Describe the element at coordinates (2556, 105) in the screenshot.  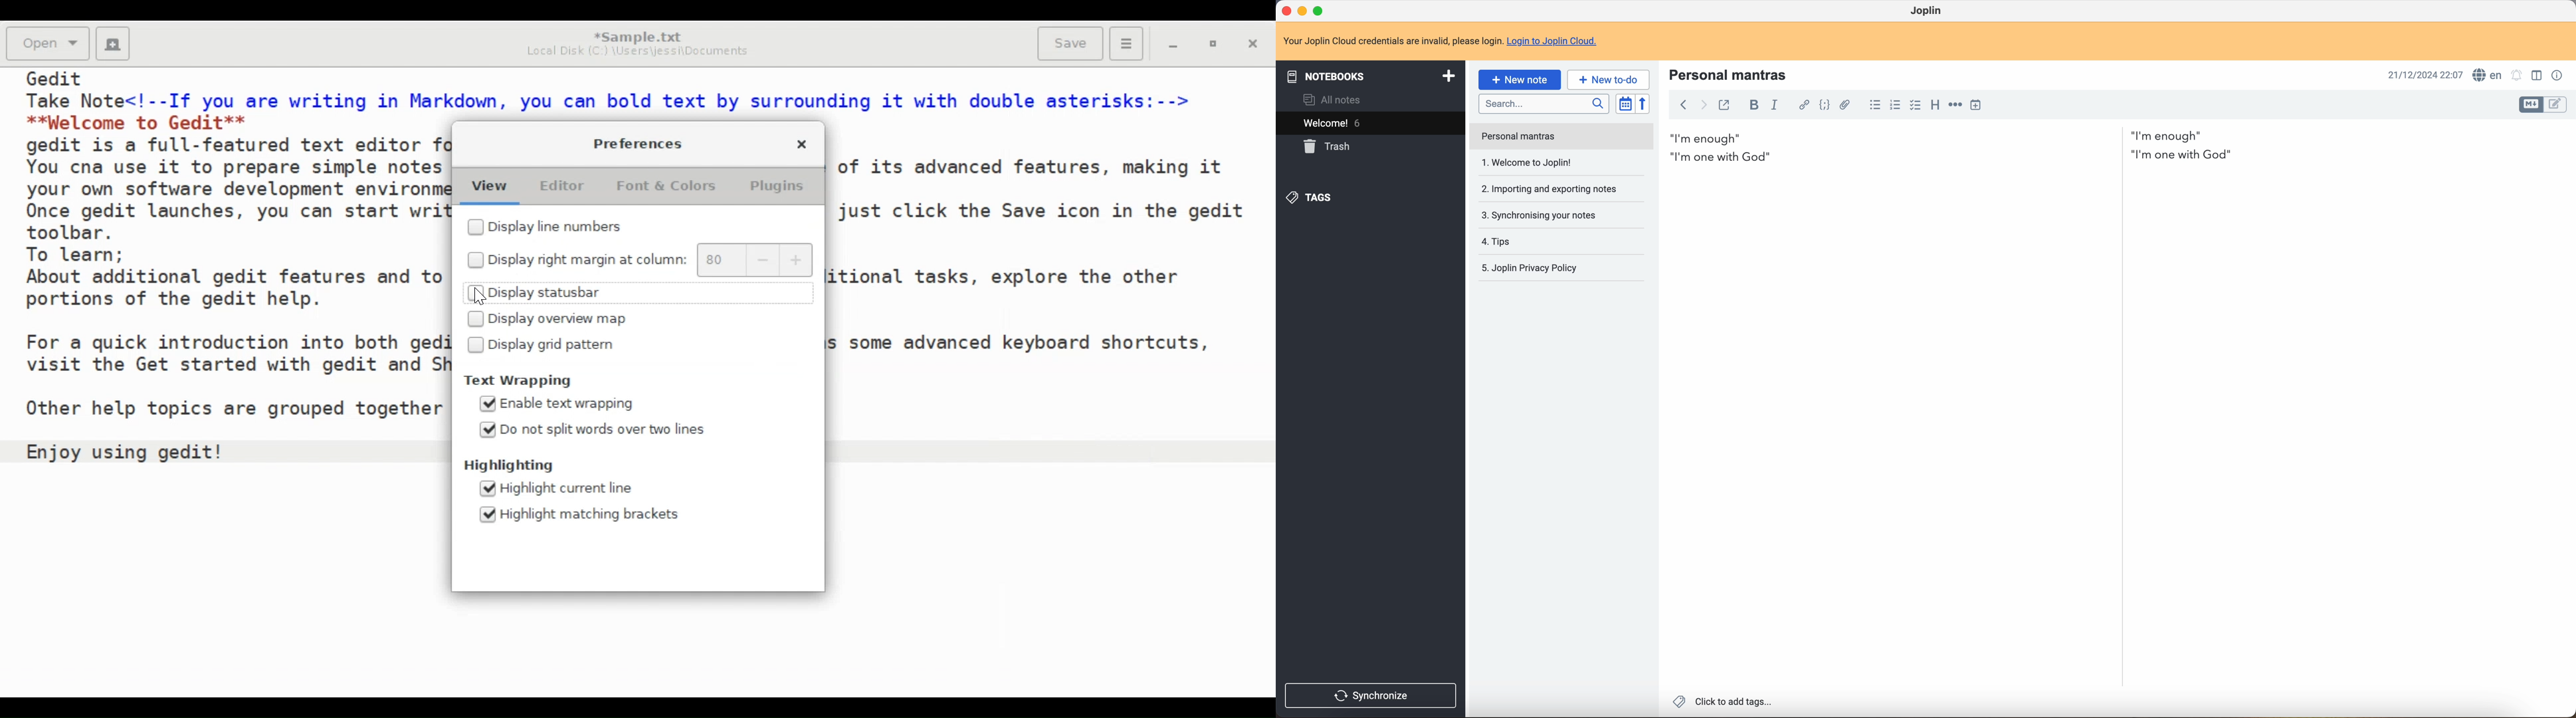
I see `toggle edit layout` at that location.